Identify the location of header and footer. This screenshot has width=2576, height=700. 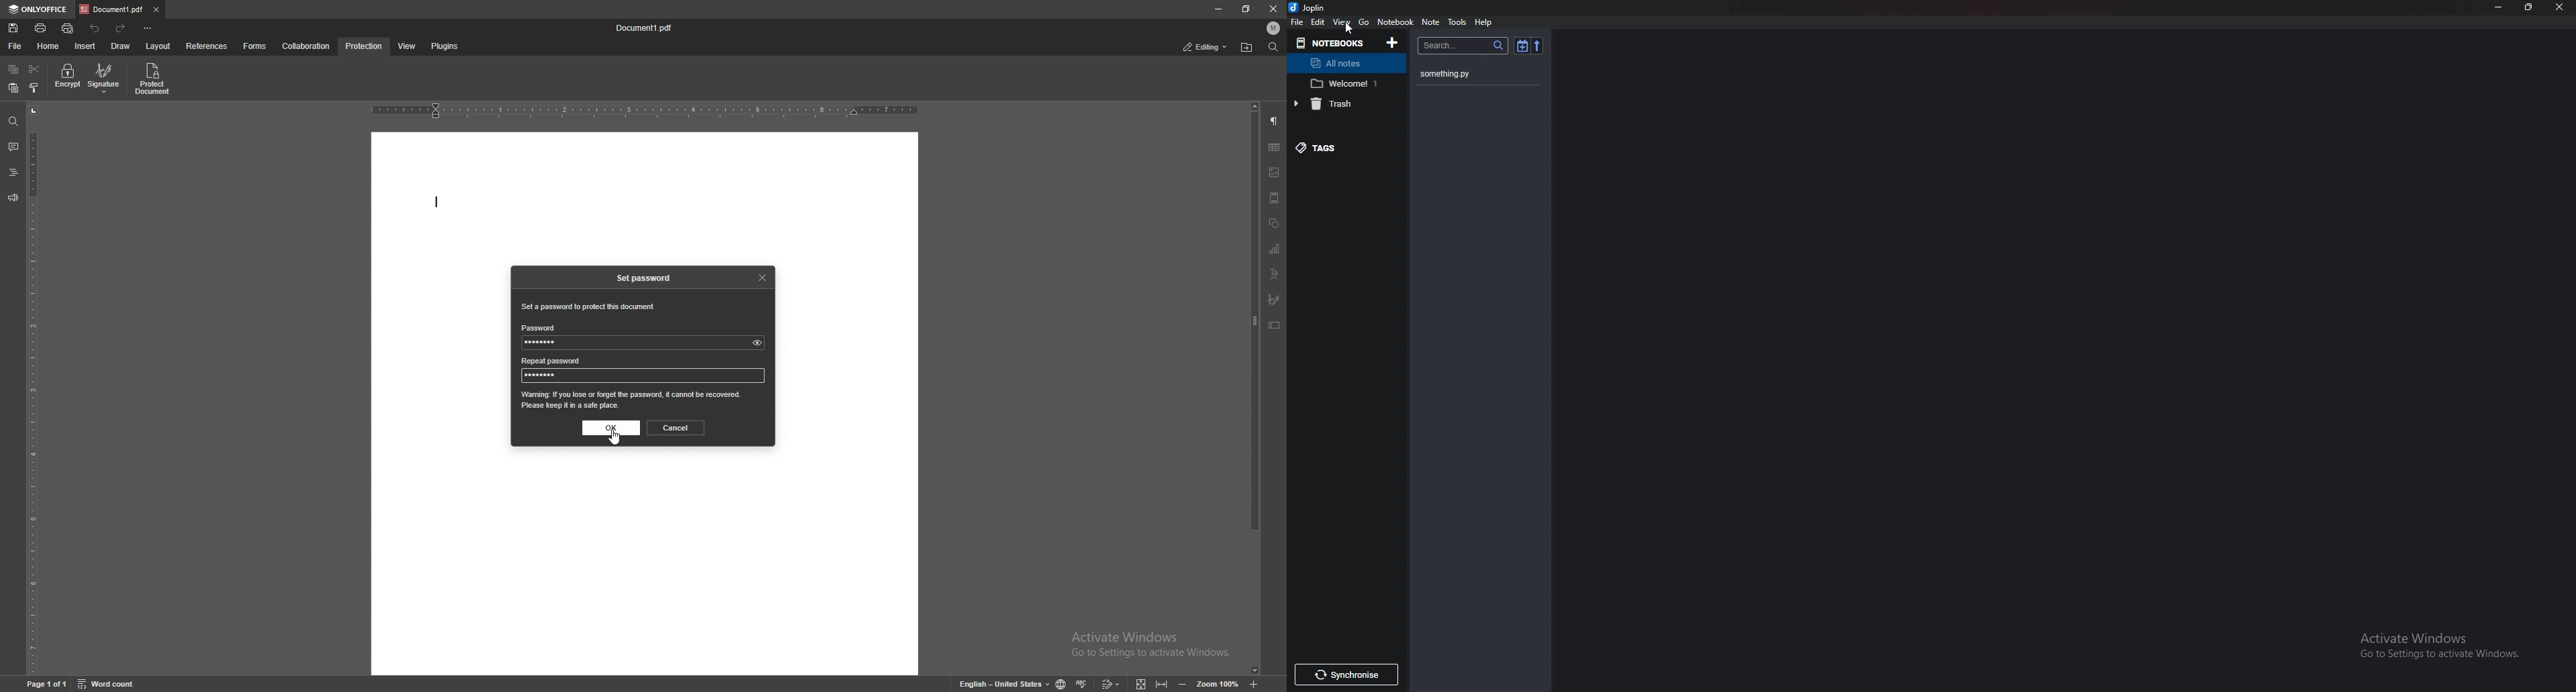
(1274, 198).